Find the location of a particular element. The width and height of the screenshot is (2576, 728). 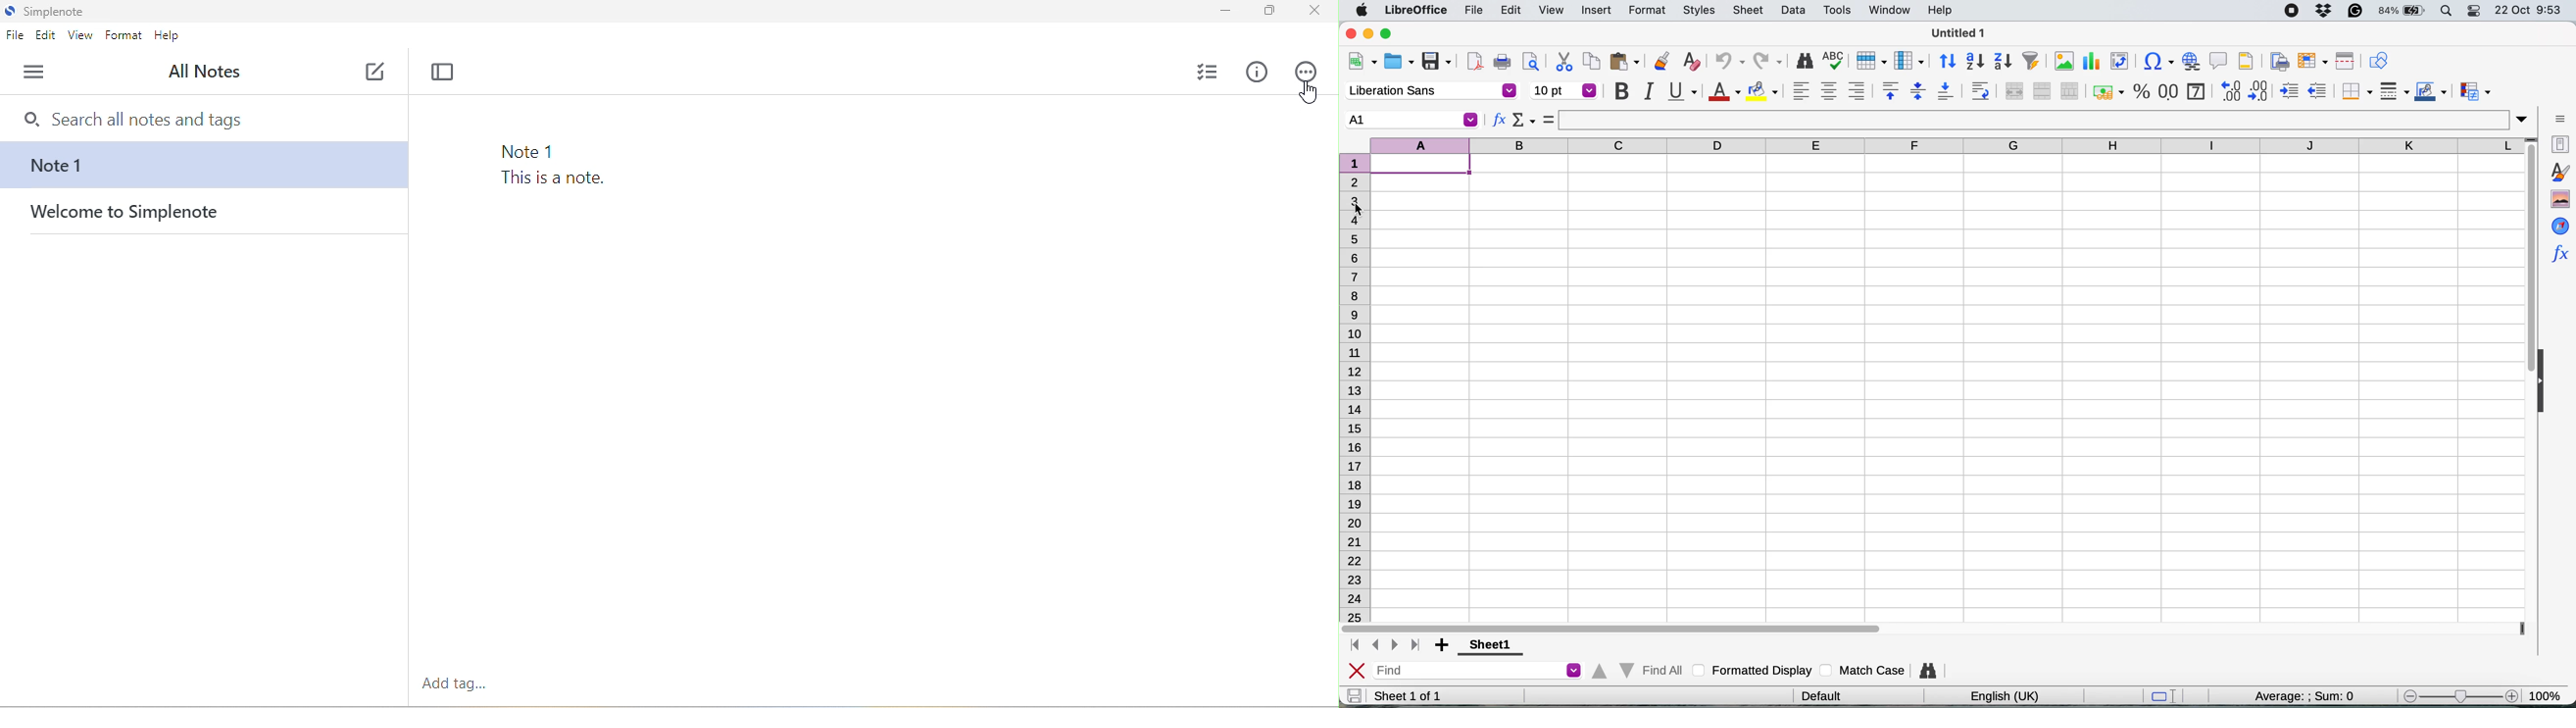

sidebar settings is located at coordinates (2560, 118).